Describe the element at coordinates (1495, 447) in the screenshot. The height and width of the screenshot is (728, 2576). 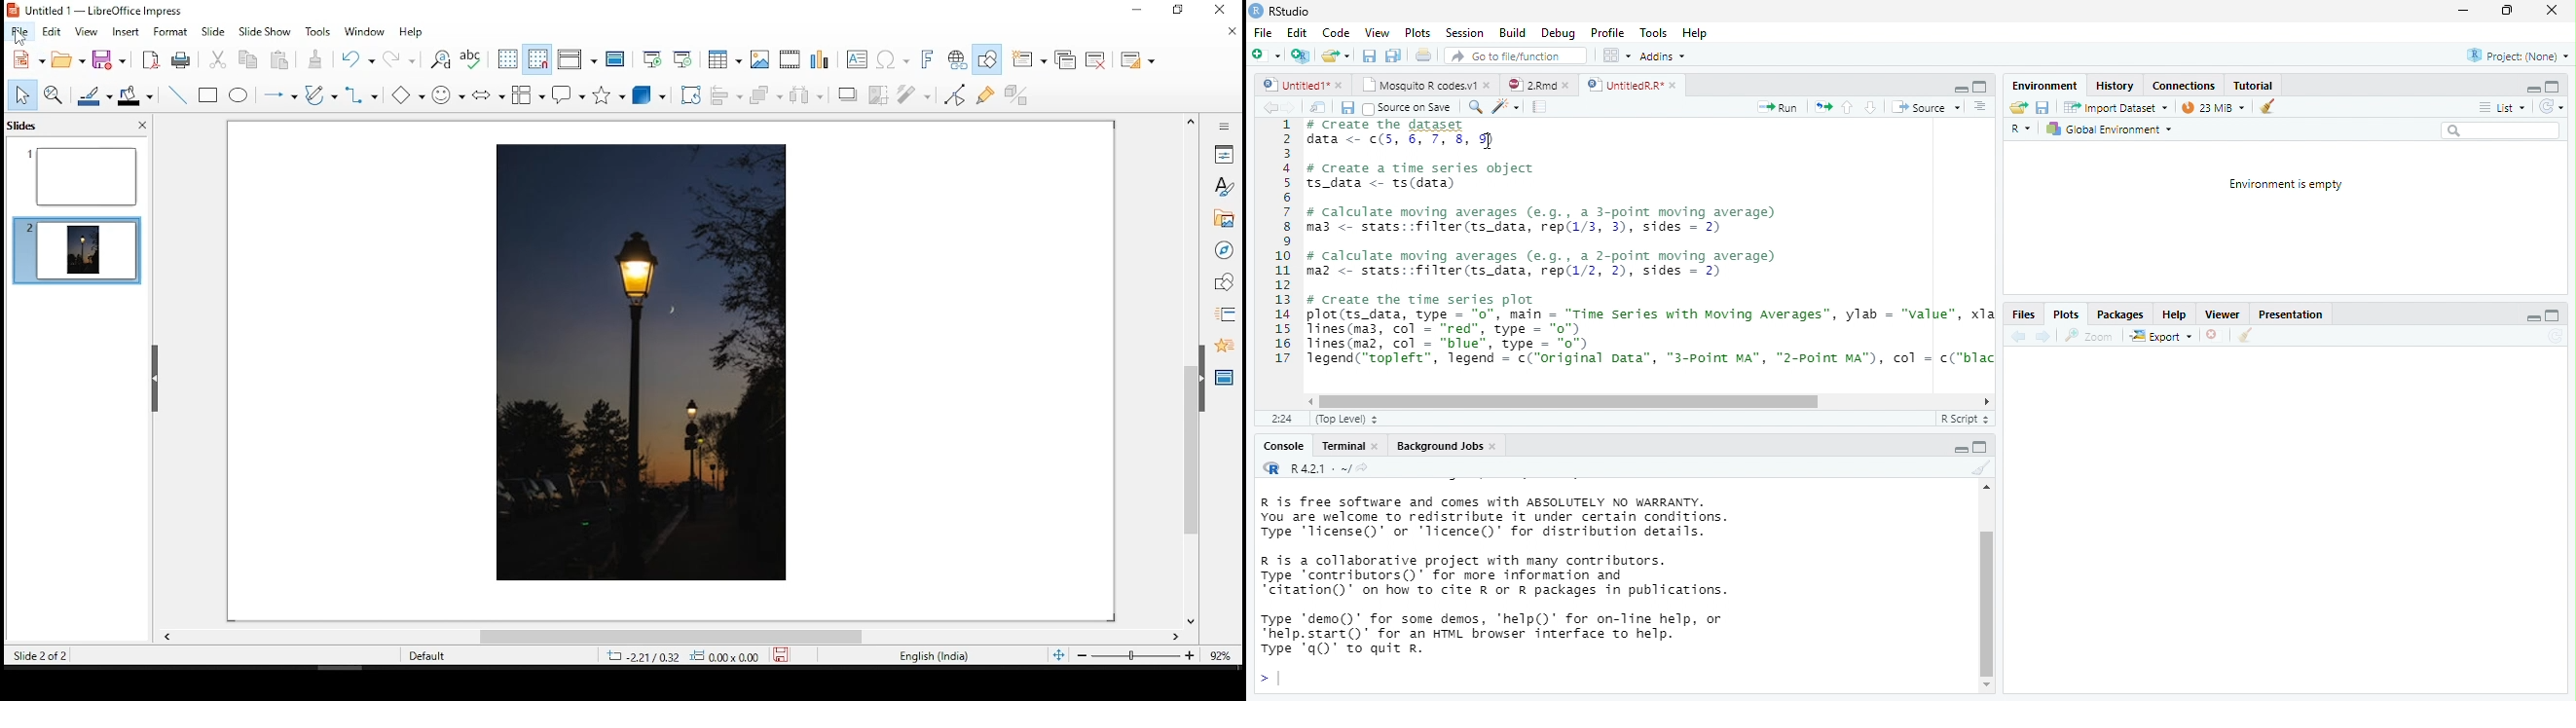
I see `close` at that location.